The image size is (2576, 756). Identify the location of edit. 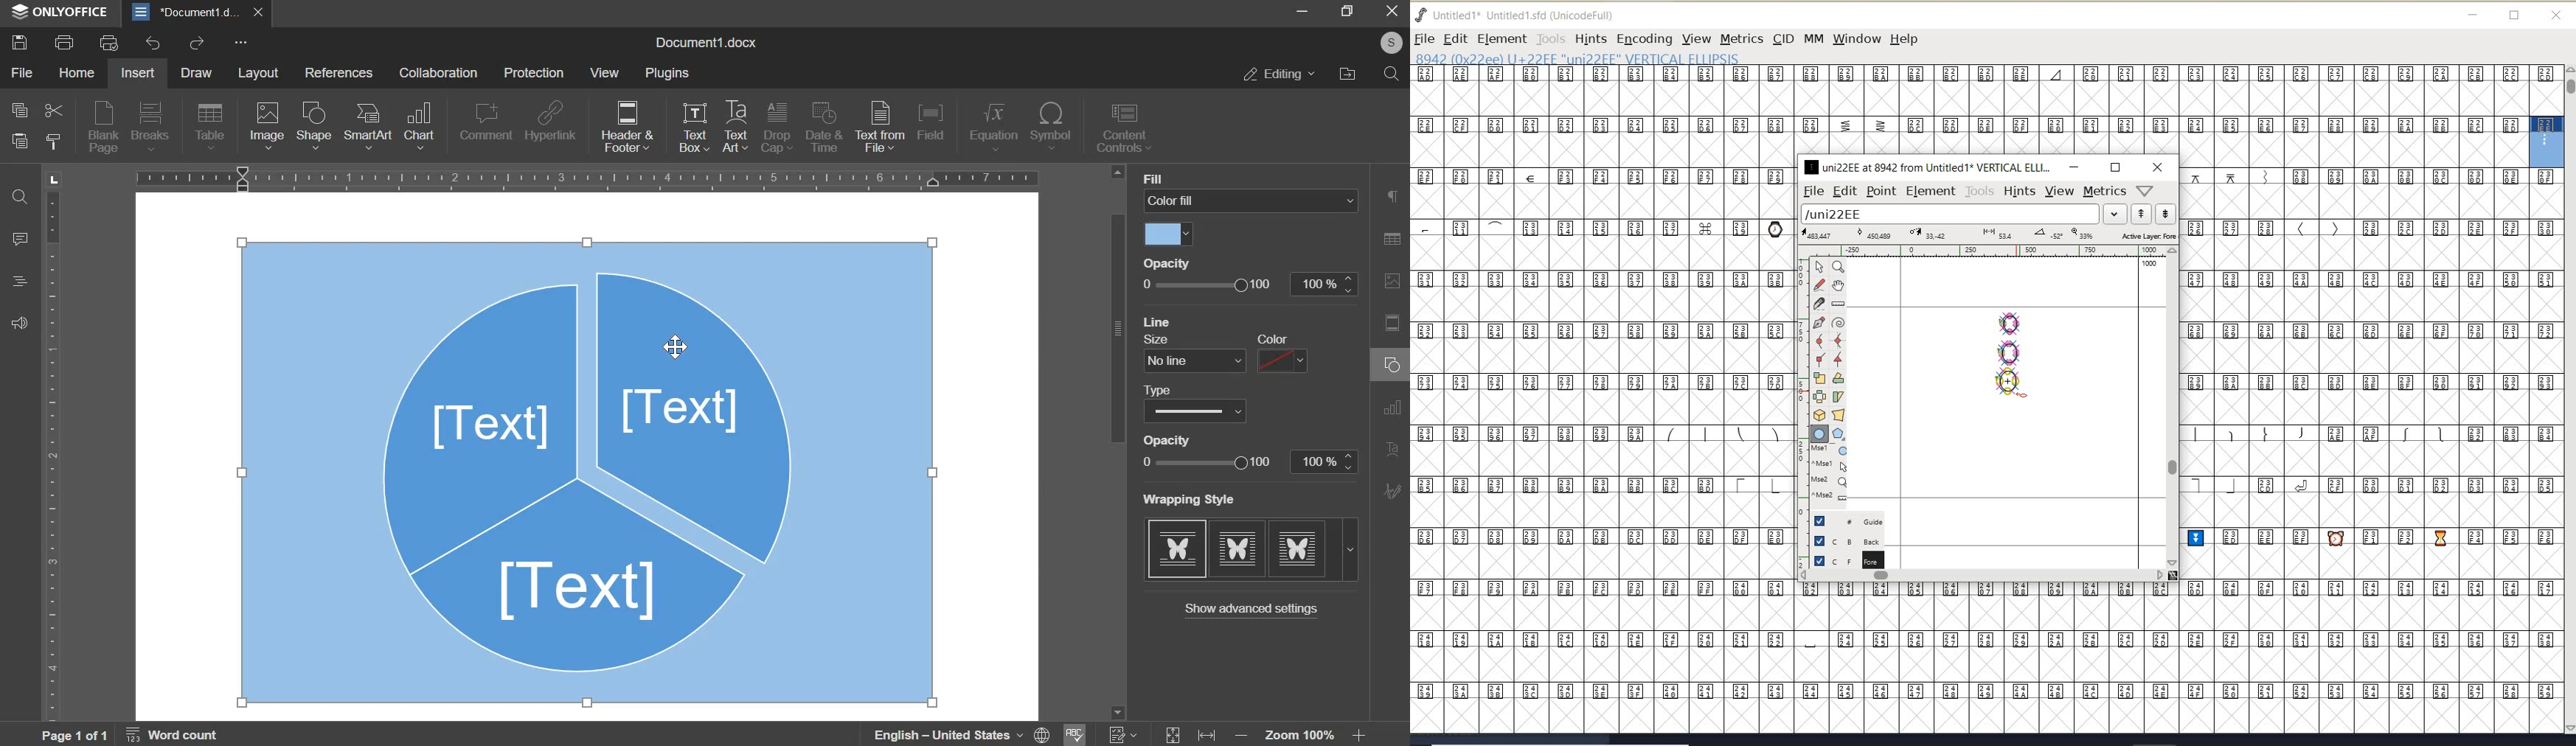
(1844, 190).